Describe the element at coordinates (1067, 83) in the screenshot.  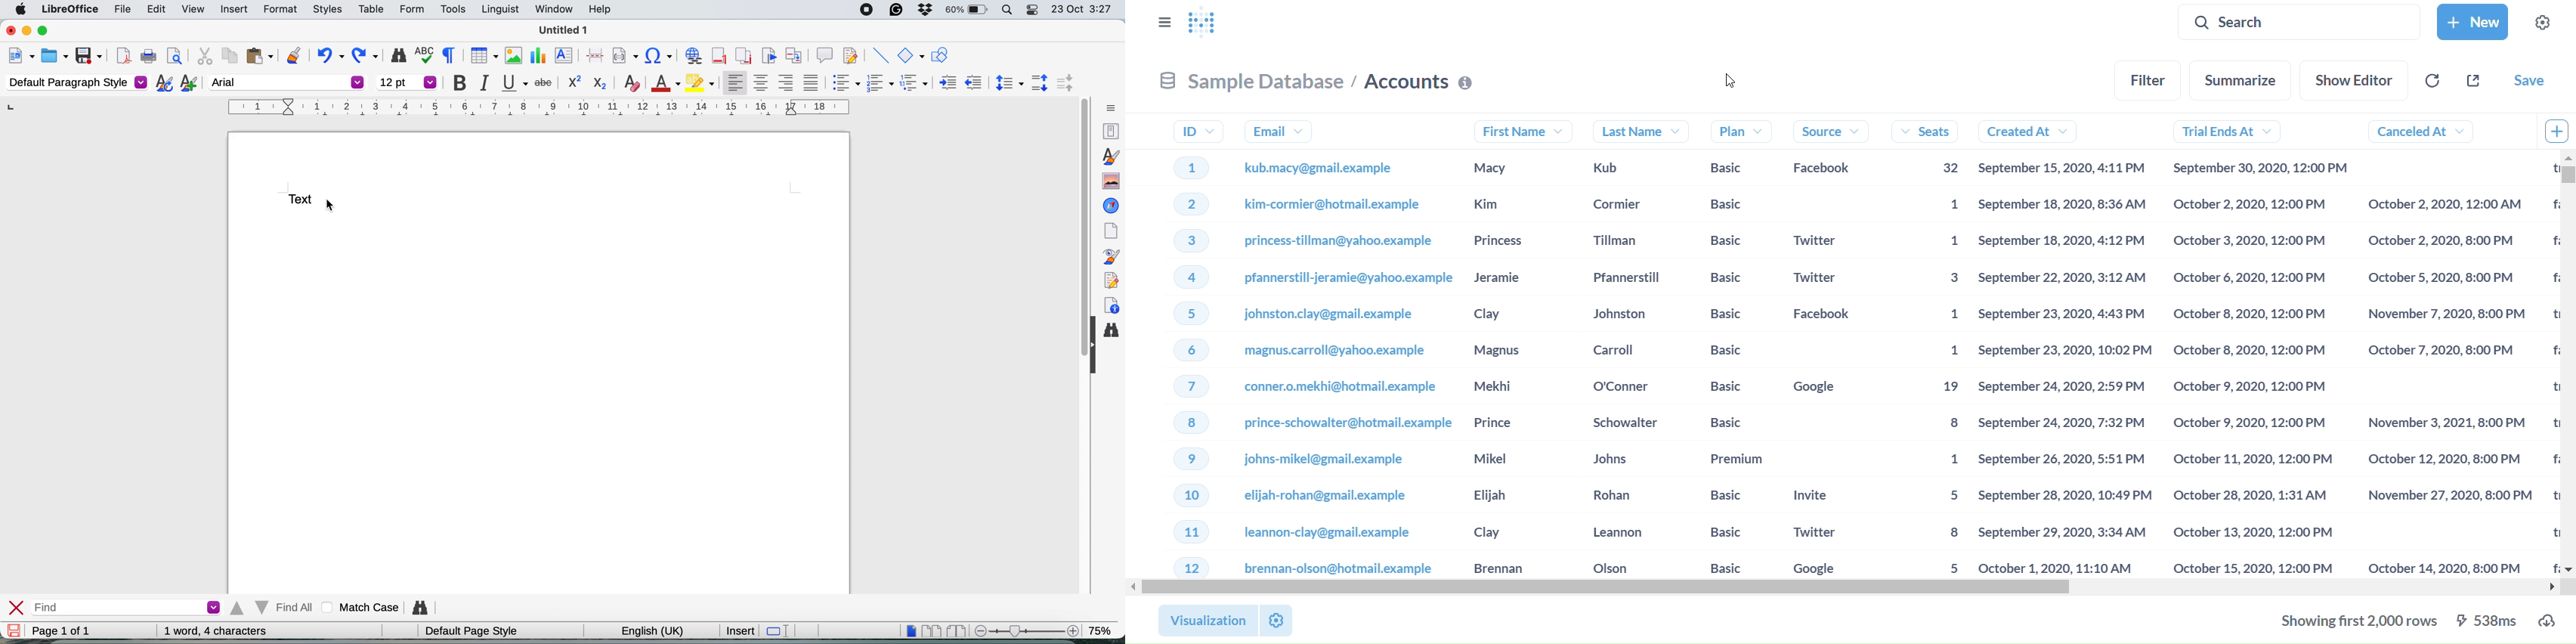
I see `decrease paragraph spacing` at that location.